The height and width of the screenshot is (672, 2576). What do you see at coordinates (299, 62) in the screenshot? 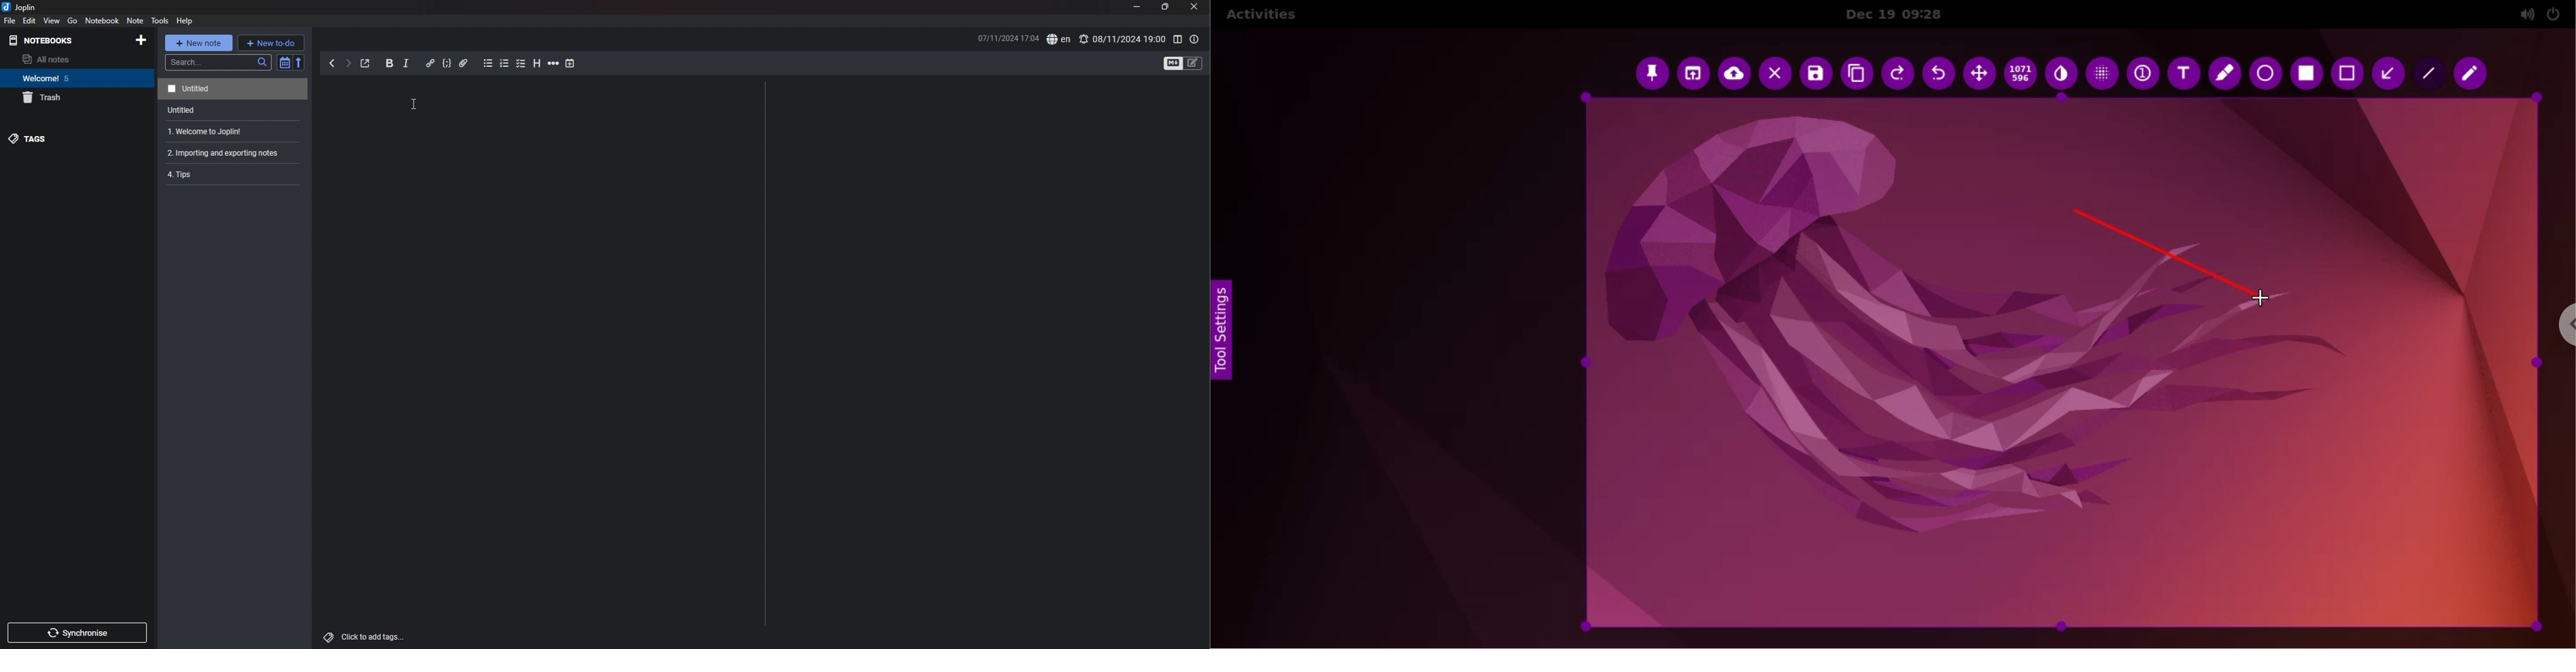
I see `reverse sort order` at bounding box center [299, 62].